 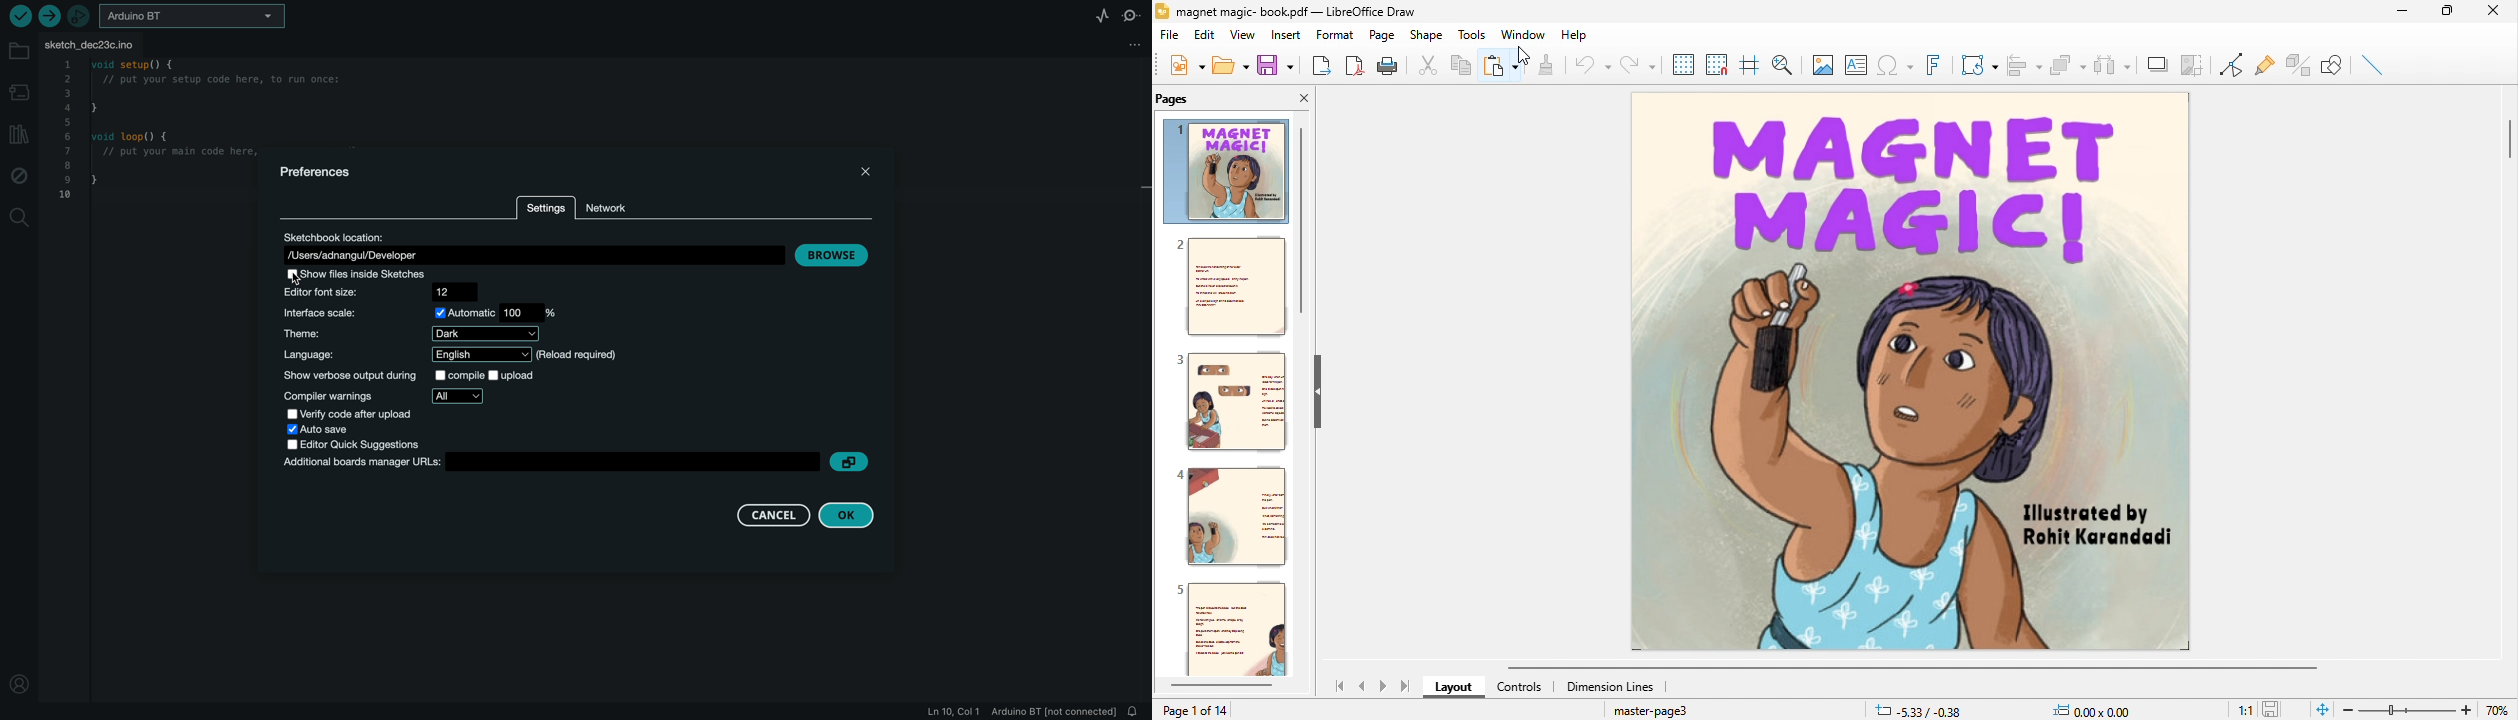 I want to click on previous page, so click(x=1362, y=686).